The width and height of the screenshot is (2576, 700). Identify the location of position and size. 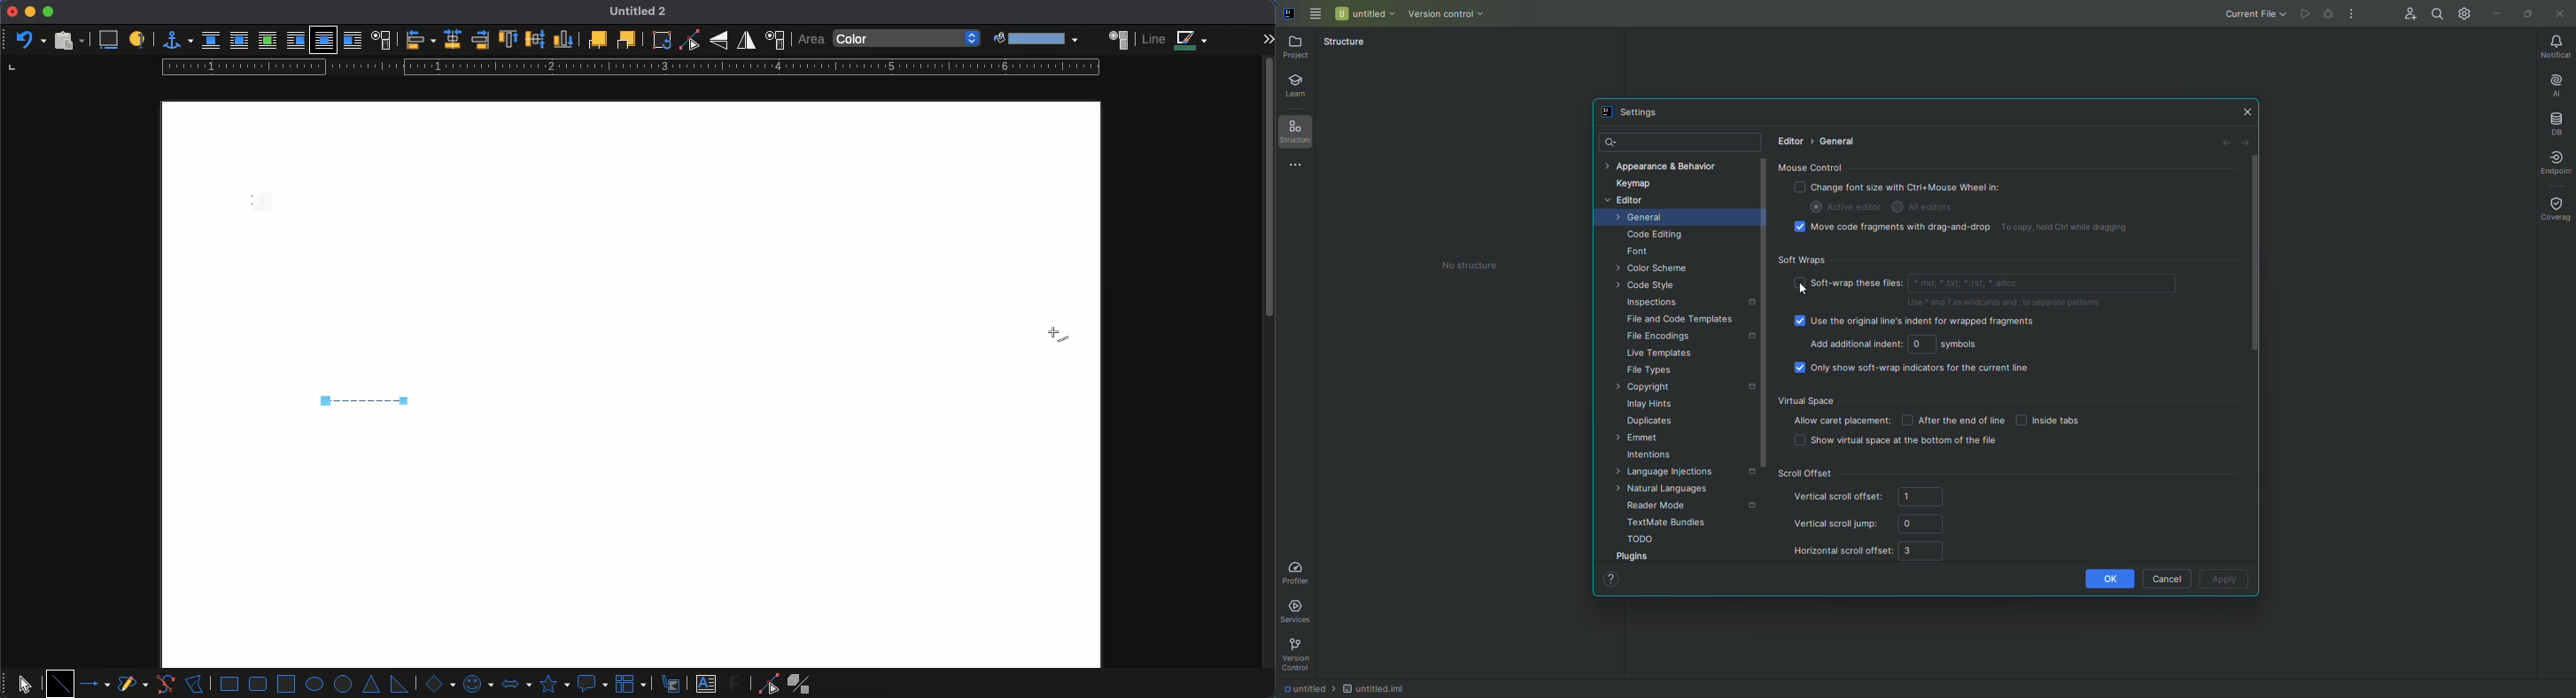
(774, 40).